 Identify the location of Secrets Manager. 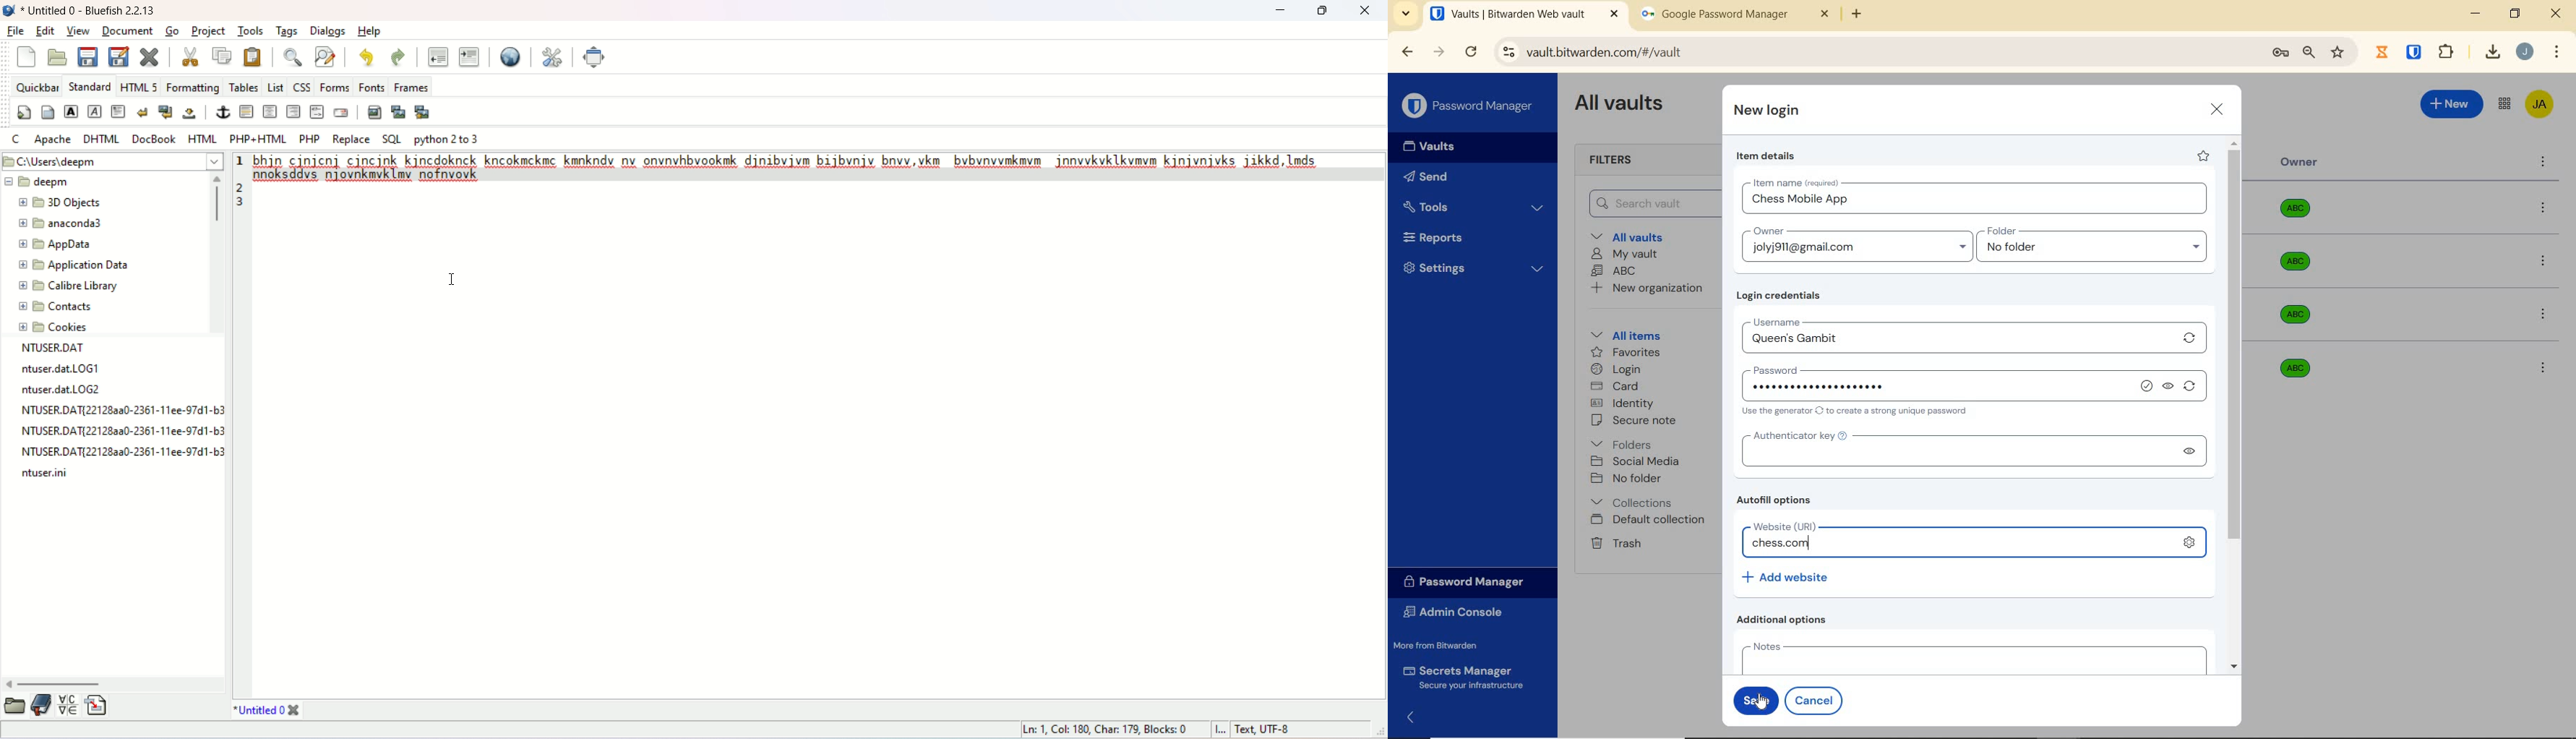
(1461, 678).